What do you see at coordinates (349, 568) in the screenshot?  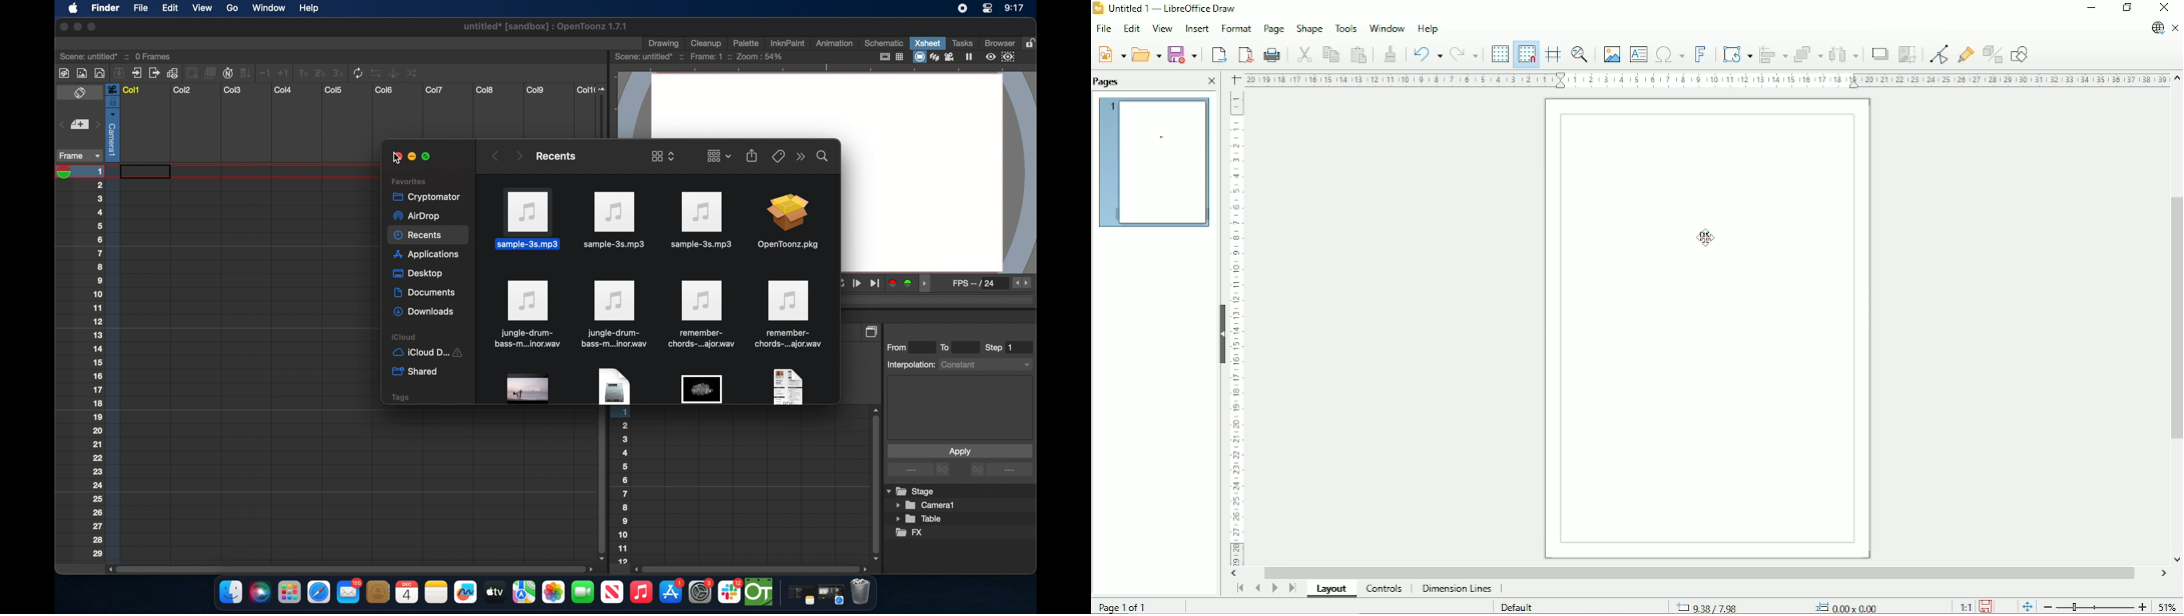 I see `scroll box` at bounding box center [349, 568].